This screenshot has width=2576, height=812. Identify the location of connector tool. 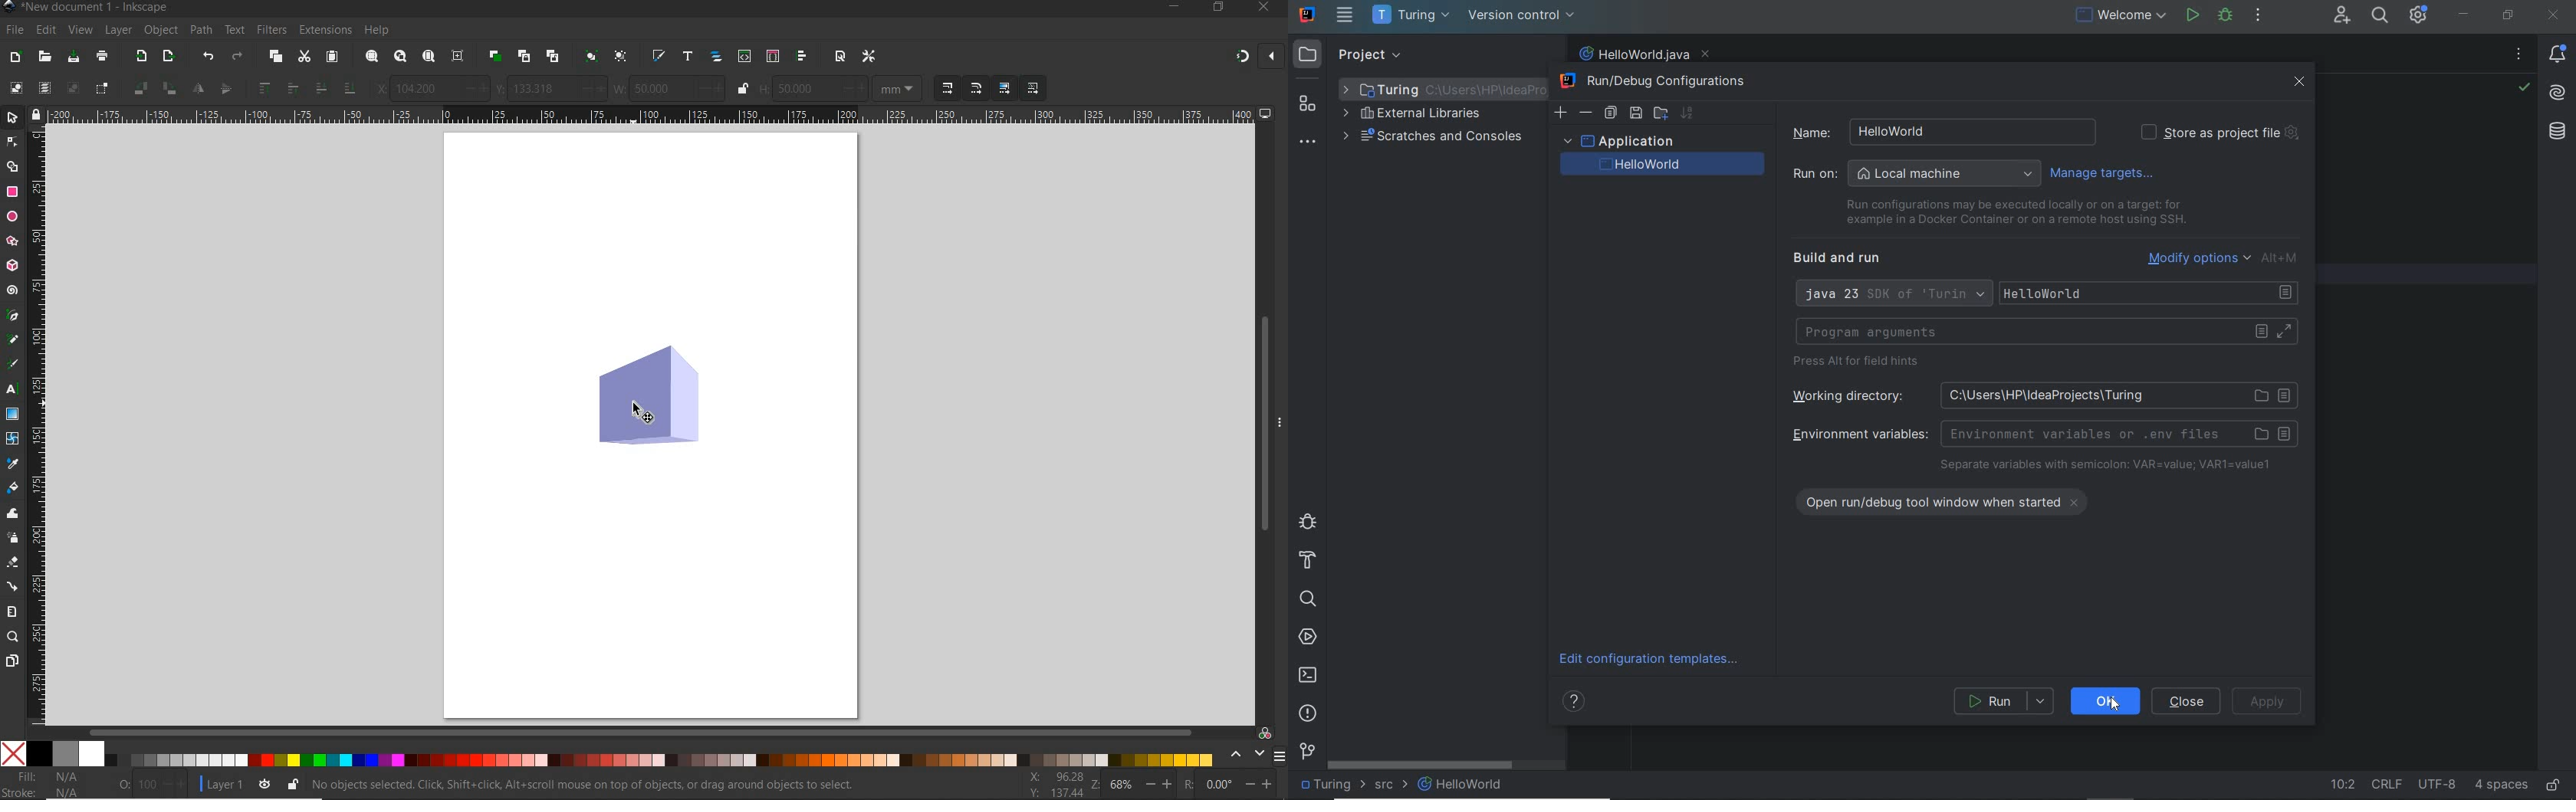
(14, 587).